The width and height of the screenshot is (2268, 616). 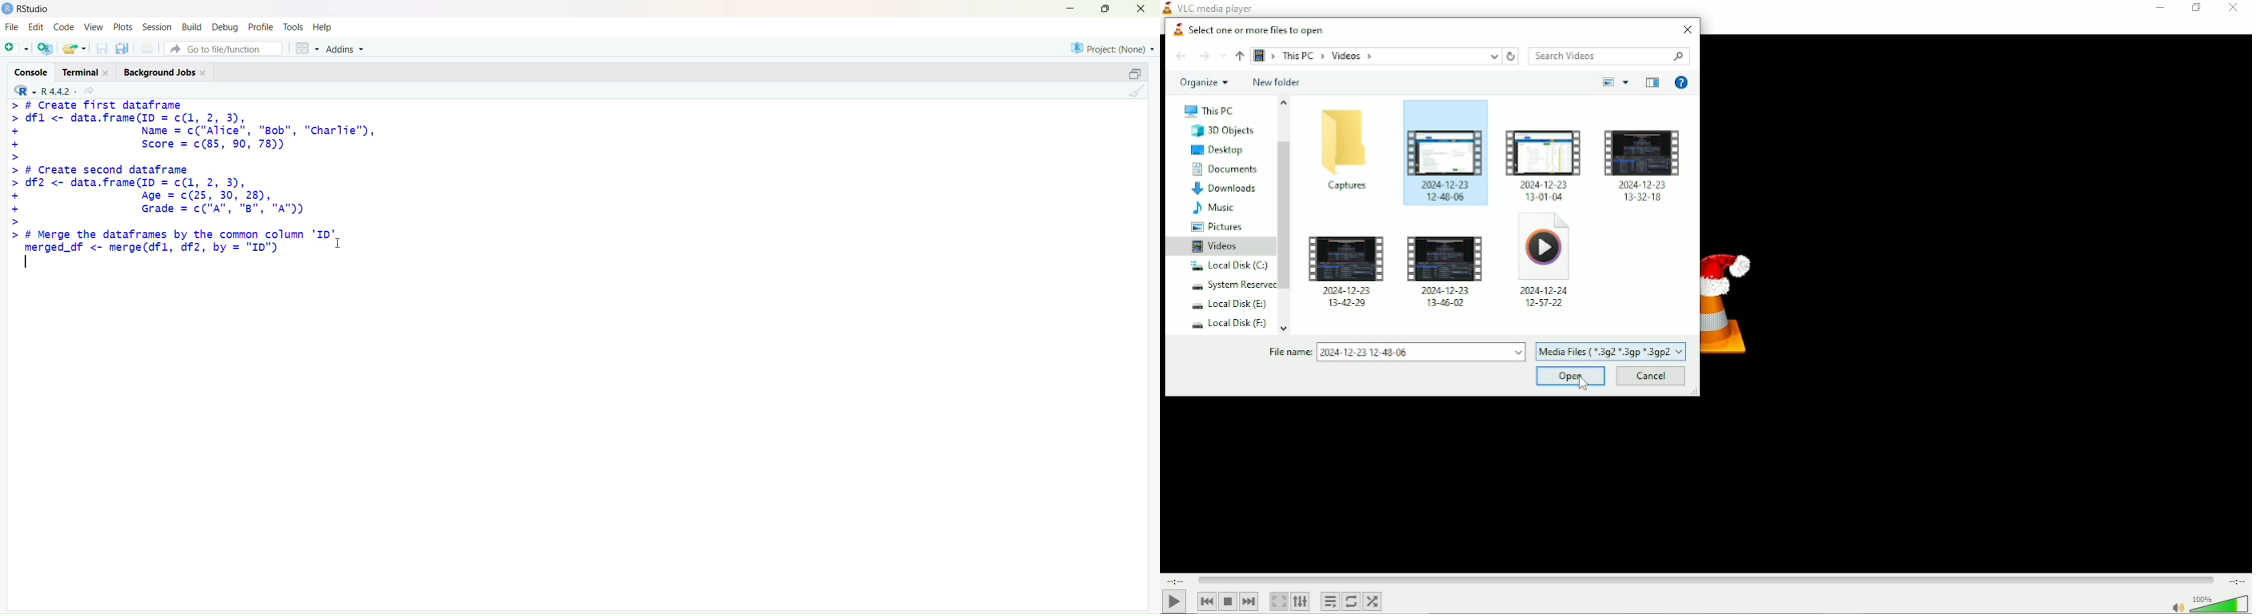 I want to click on video, so click(x=1442, y=163).